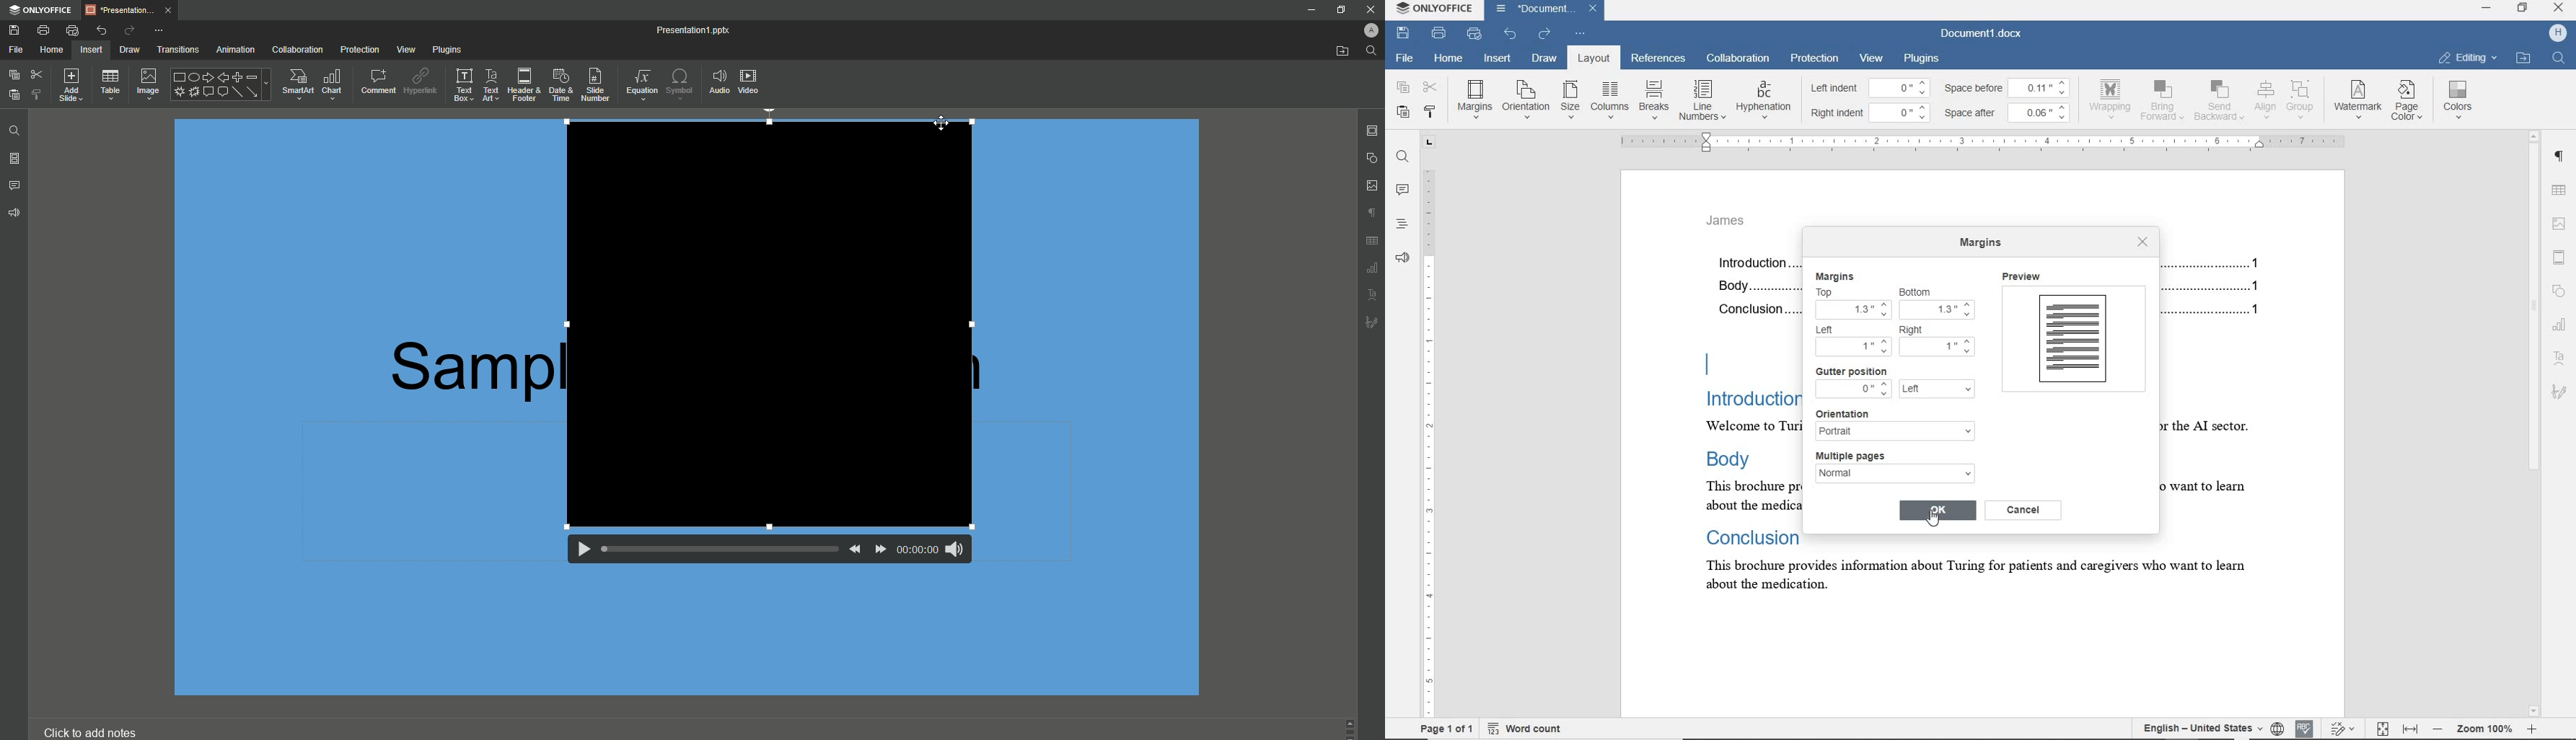 The height and width of the screenshot is (756, 2576). I want to click on header text, so click(1732, 225).